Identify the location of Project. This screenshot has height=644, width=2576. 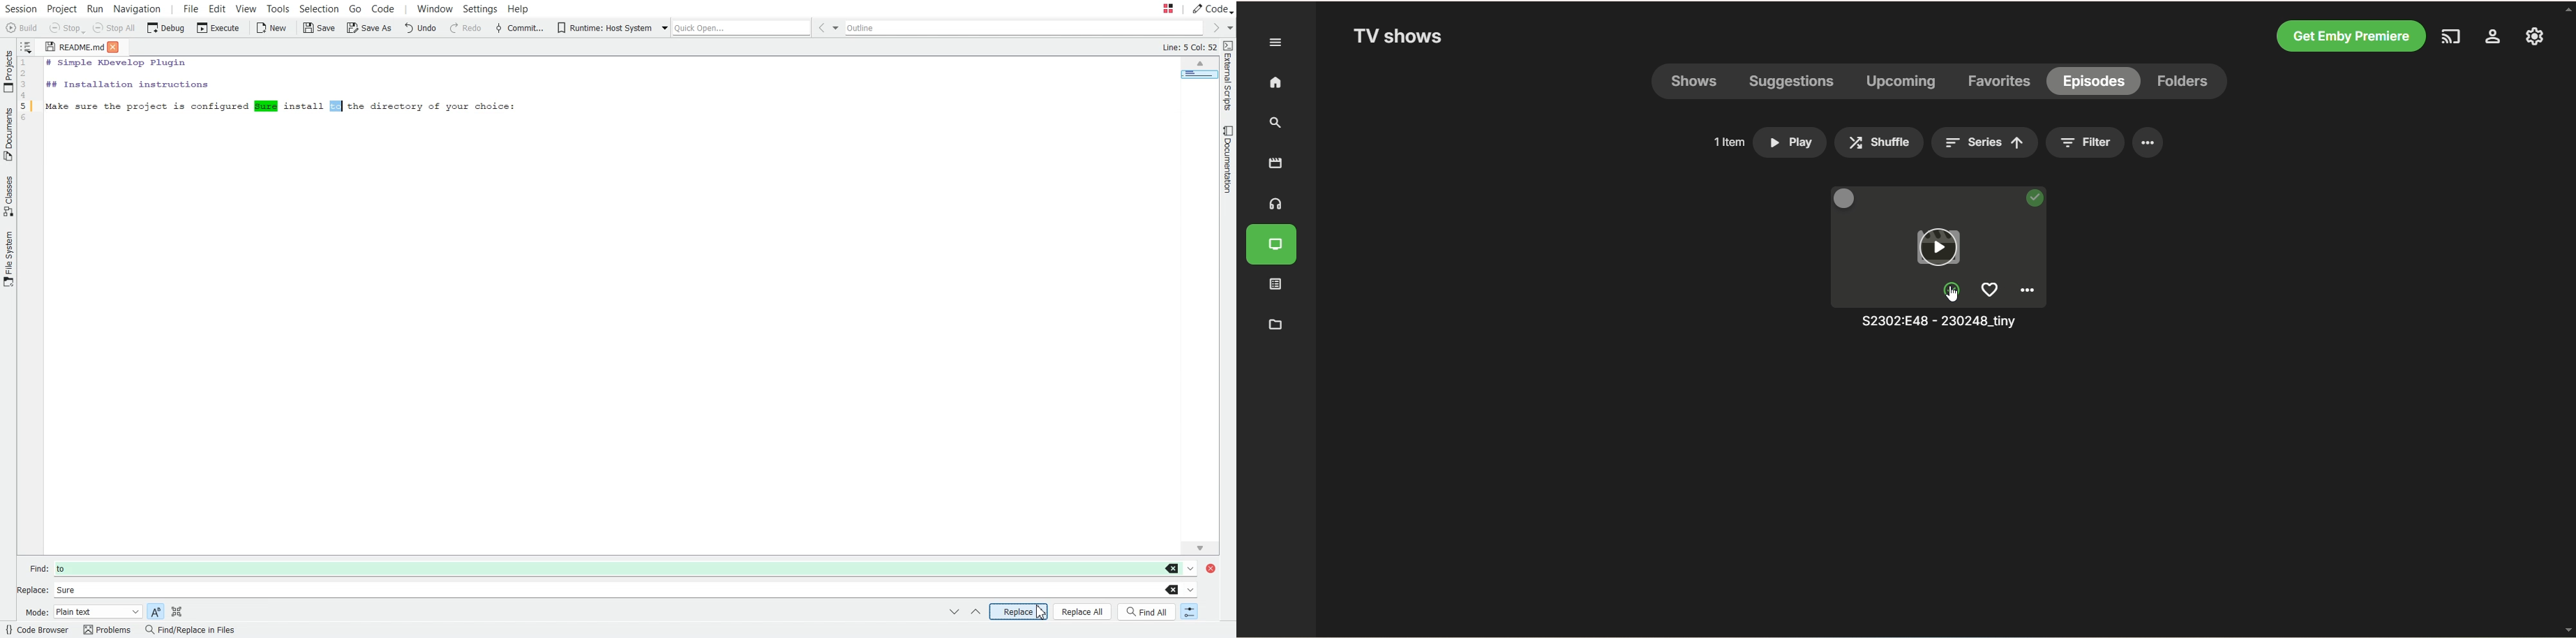
(62, 8).